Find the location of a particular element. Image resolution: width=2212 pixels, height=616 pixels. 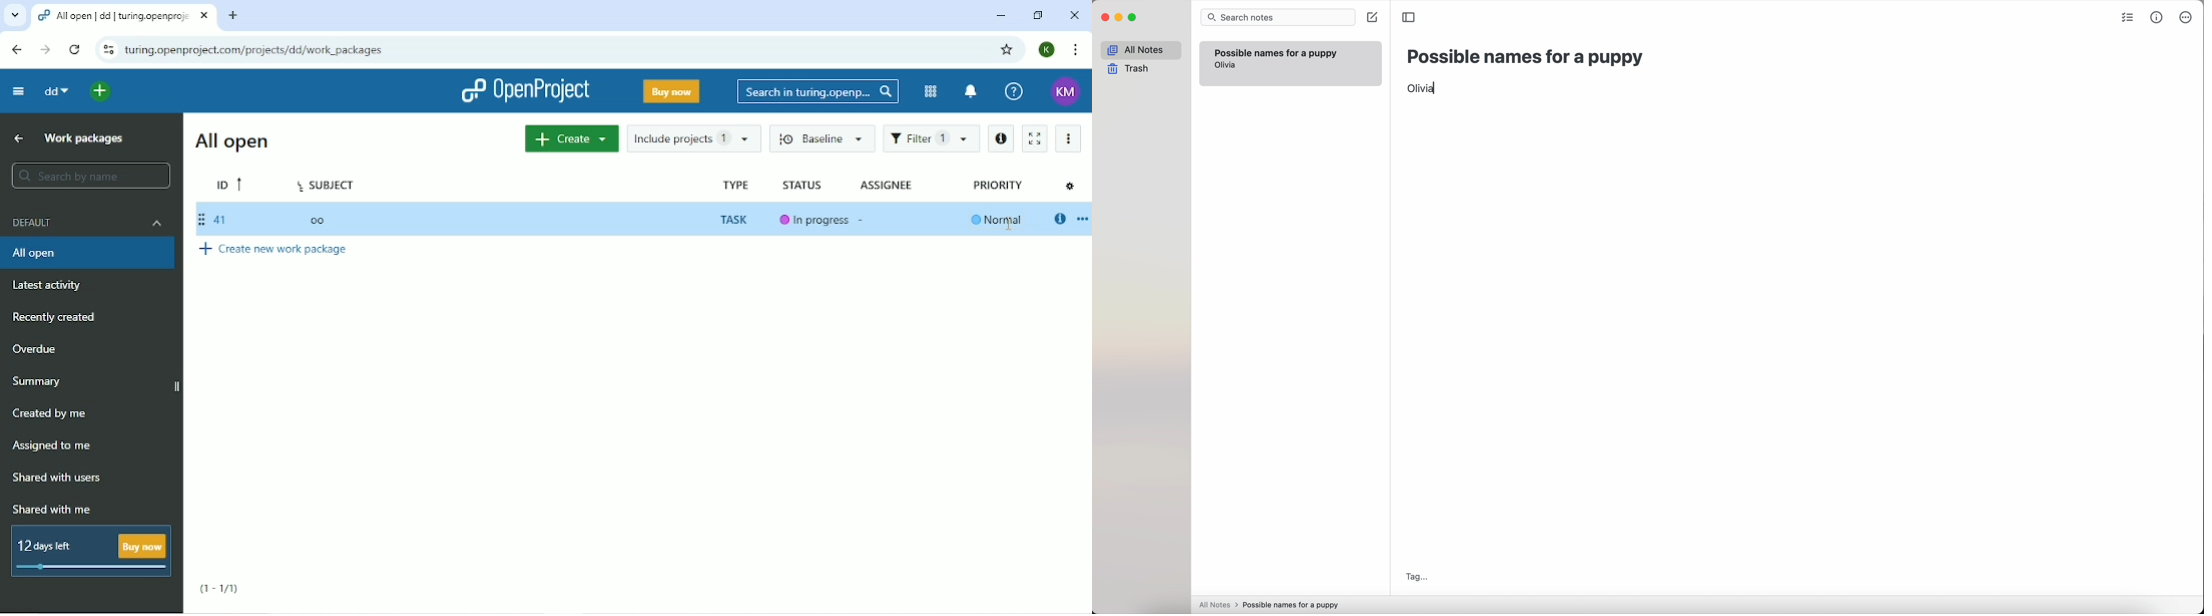

all notes > possible names for a puppy is located at coordinates (1272, 604).